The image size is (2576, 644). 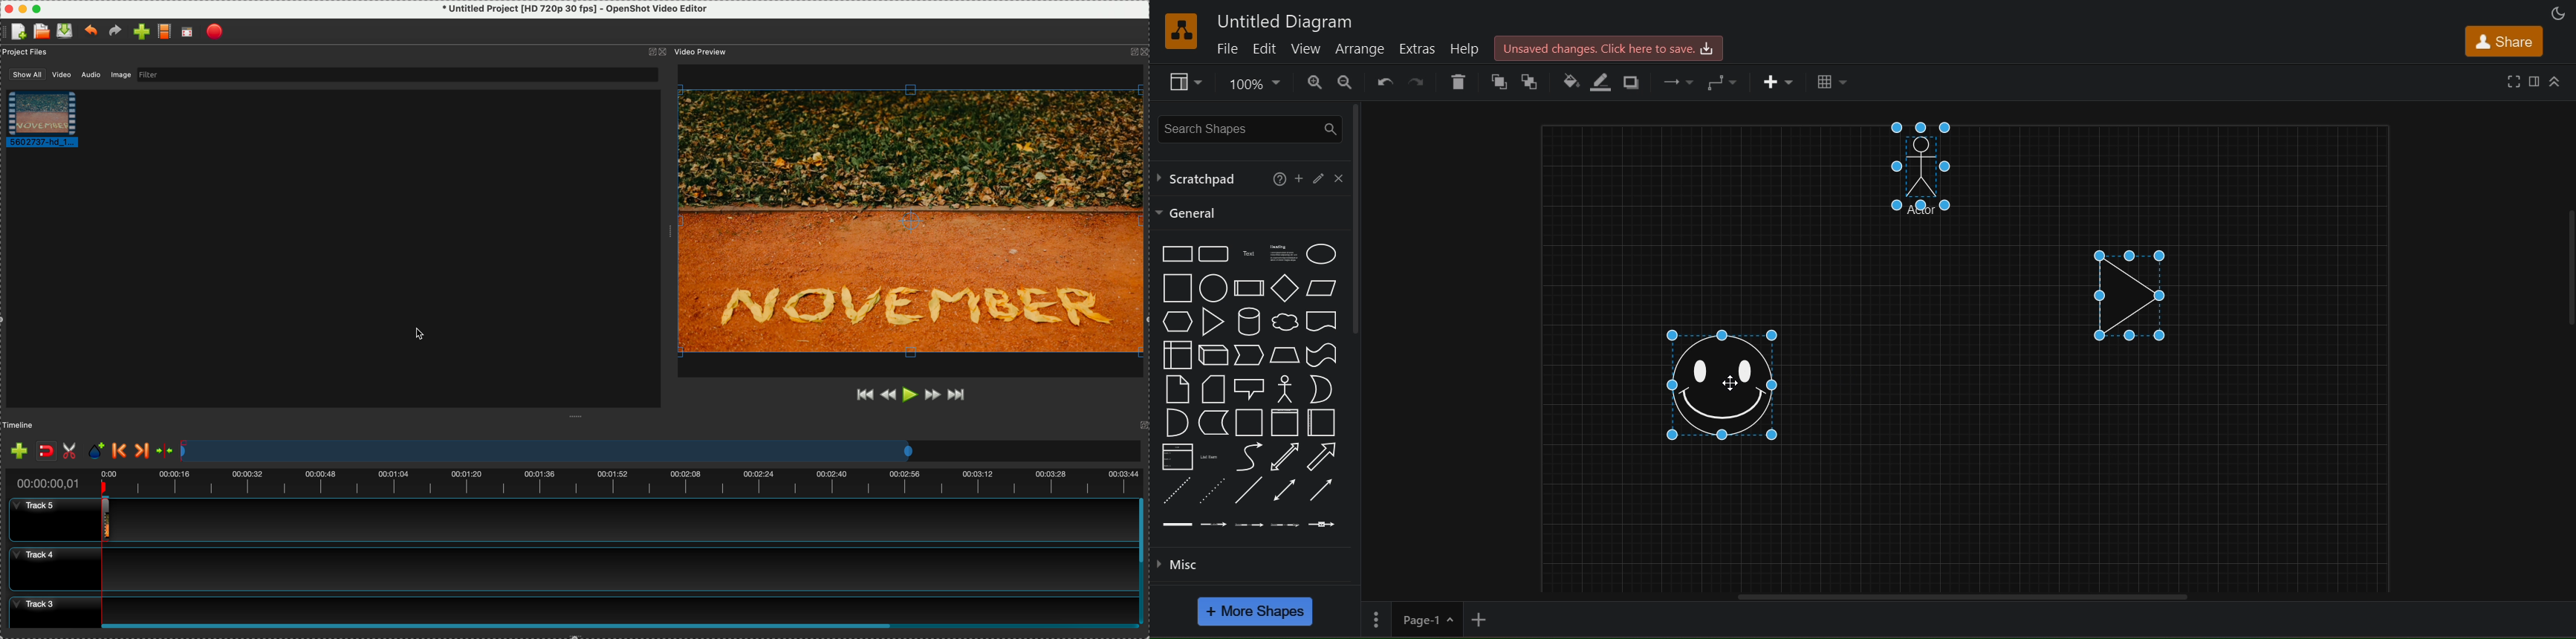 What do you see at coordinates (1210, 354) in the screenshot?
I see `cube` at bounding box center [1210, 354].